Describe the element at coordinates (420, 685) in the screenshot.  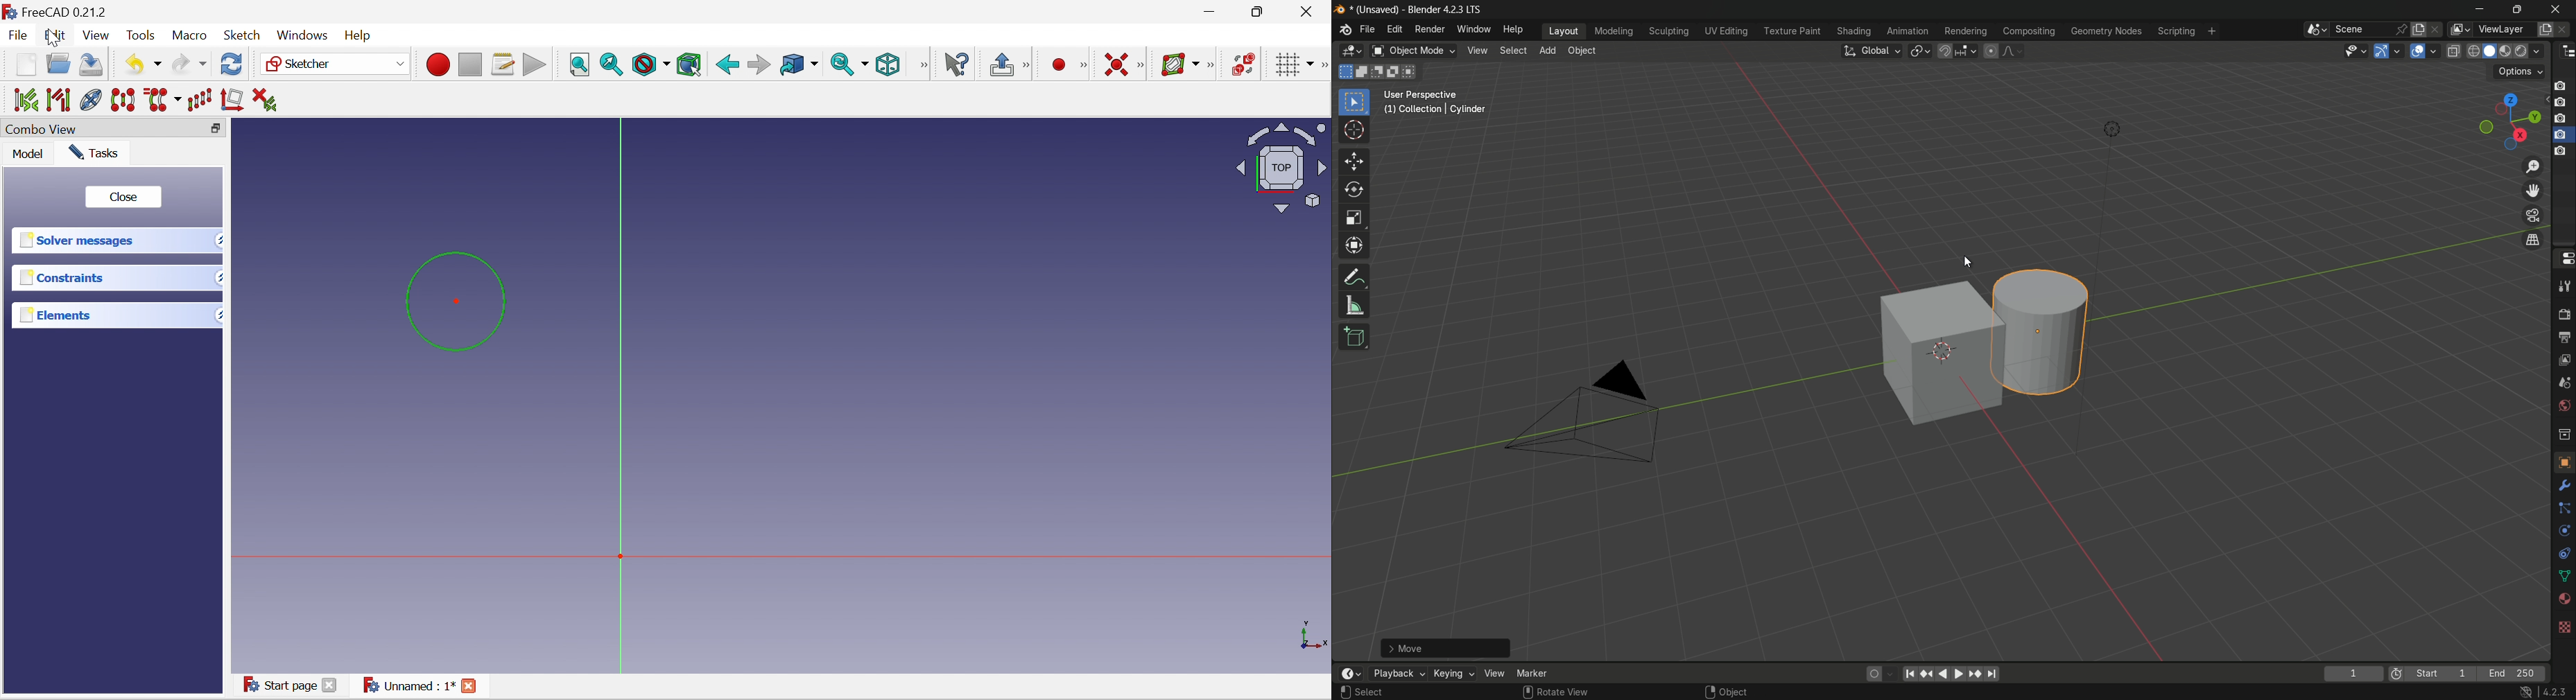
I see `Unnamed : 1*` at that location.